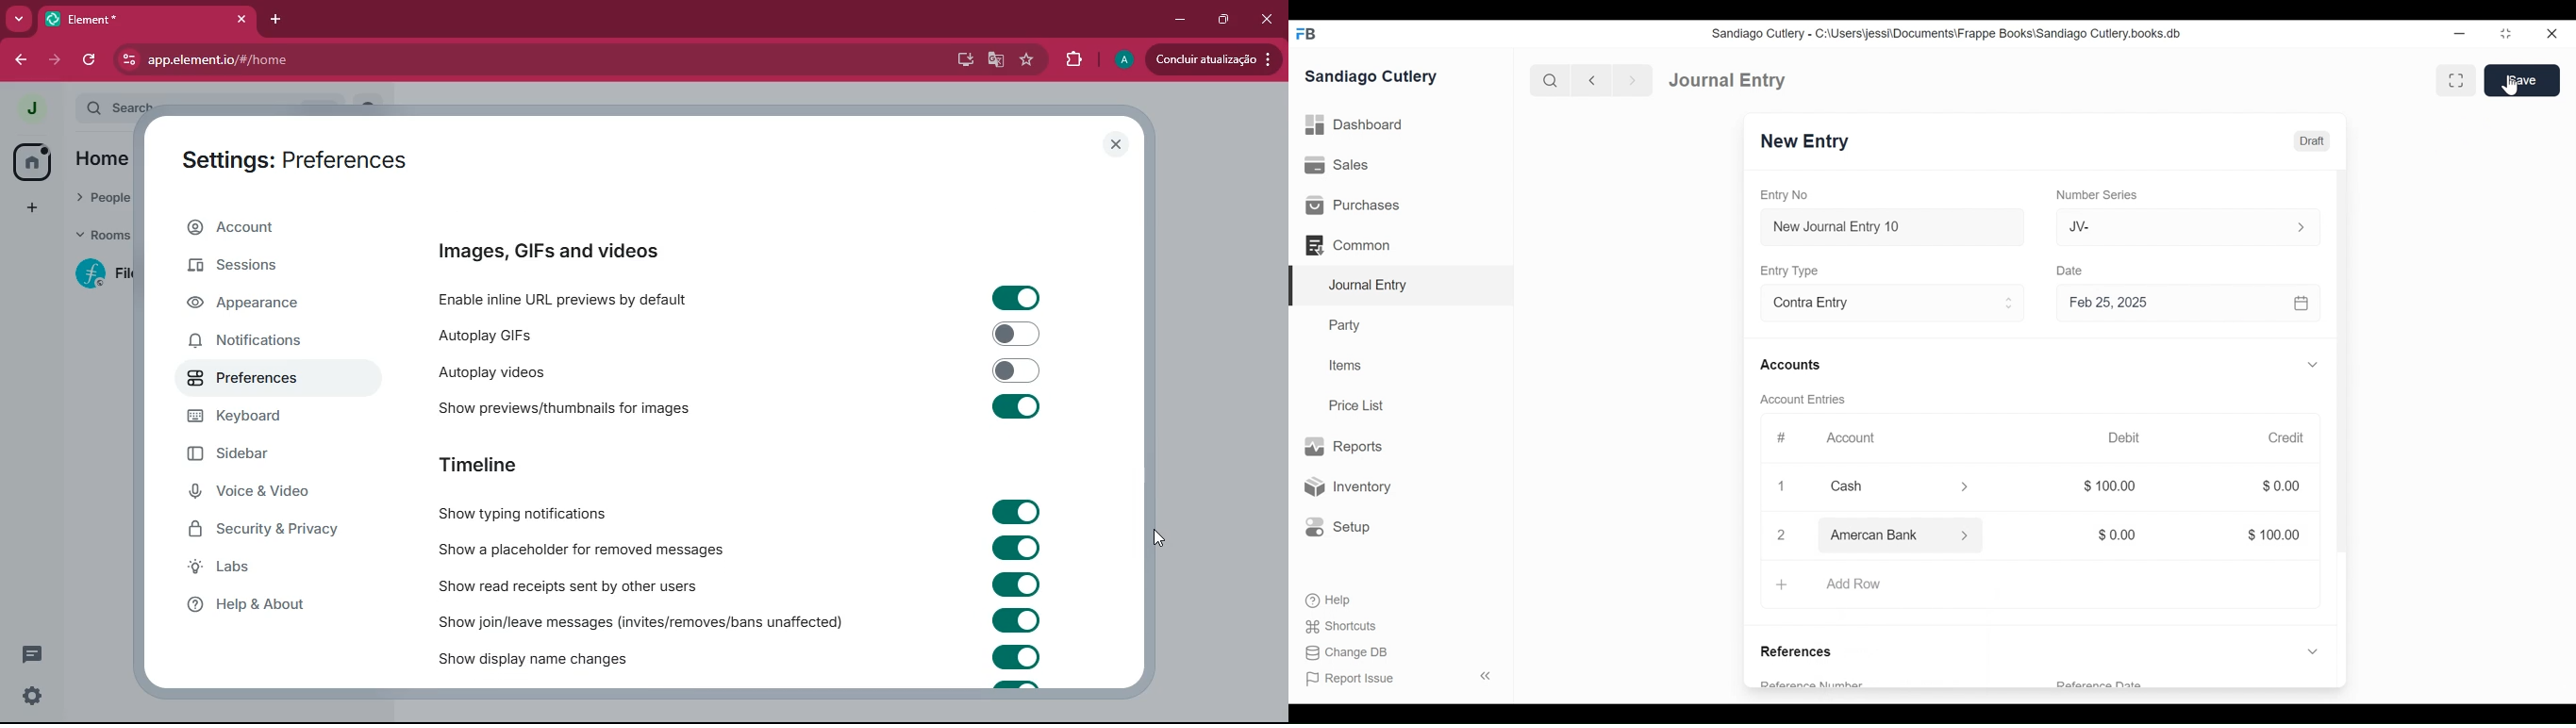 The image size is (2576, 728). What do you see at coordinates (1949, 35) in the screenshot?
I see `Sandiago Cutlery - C:\Users\jessi\Documents\Frappe Books\Sandiago Cutlery.books.db` at bounding box center [1949, 35].